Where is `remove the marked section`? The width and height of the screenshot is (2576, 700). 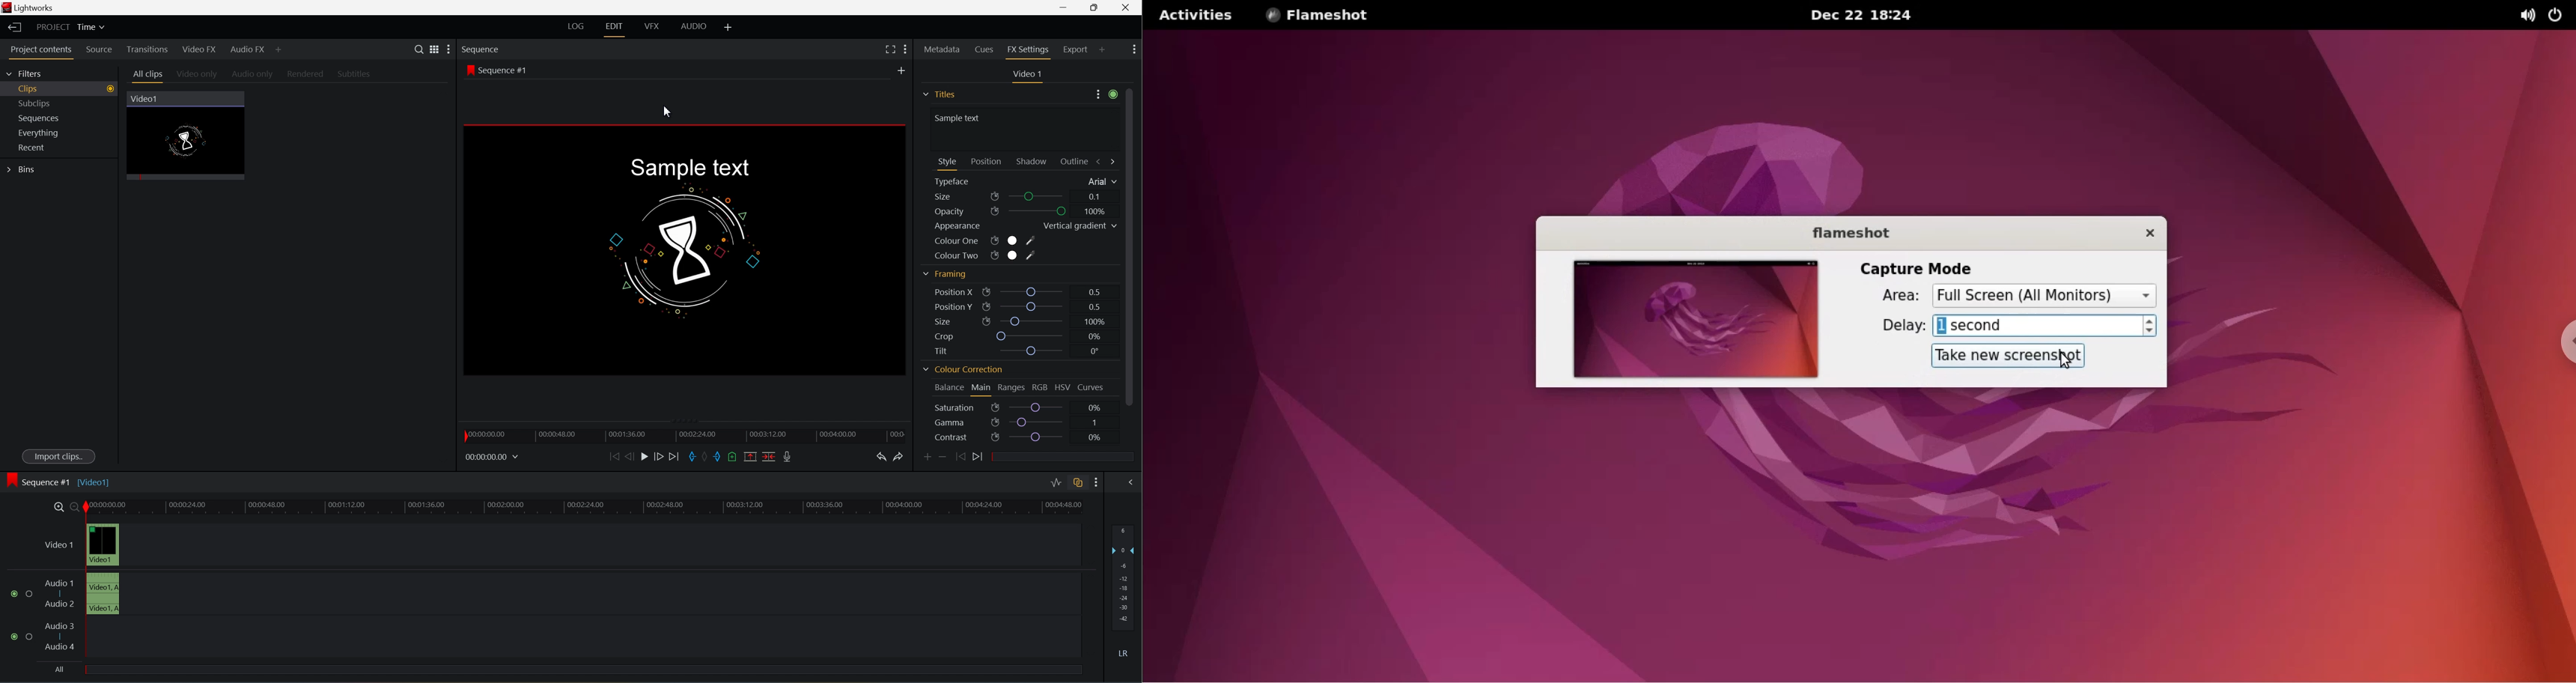
remove the marked section is located at coordinates (750, 457).